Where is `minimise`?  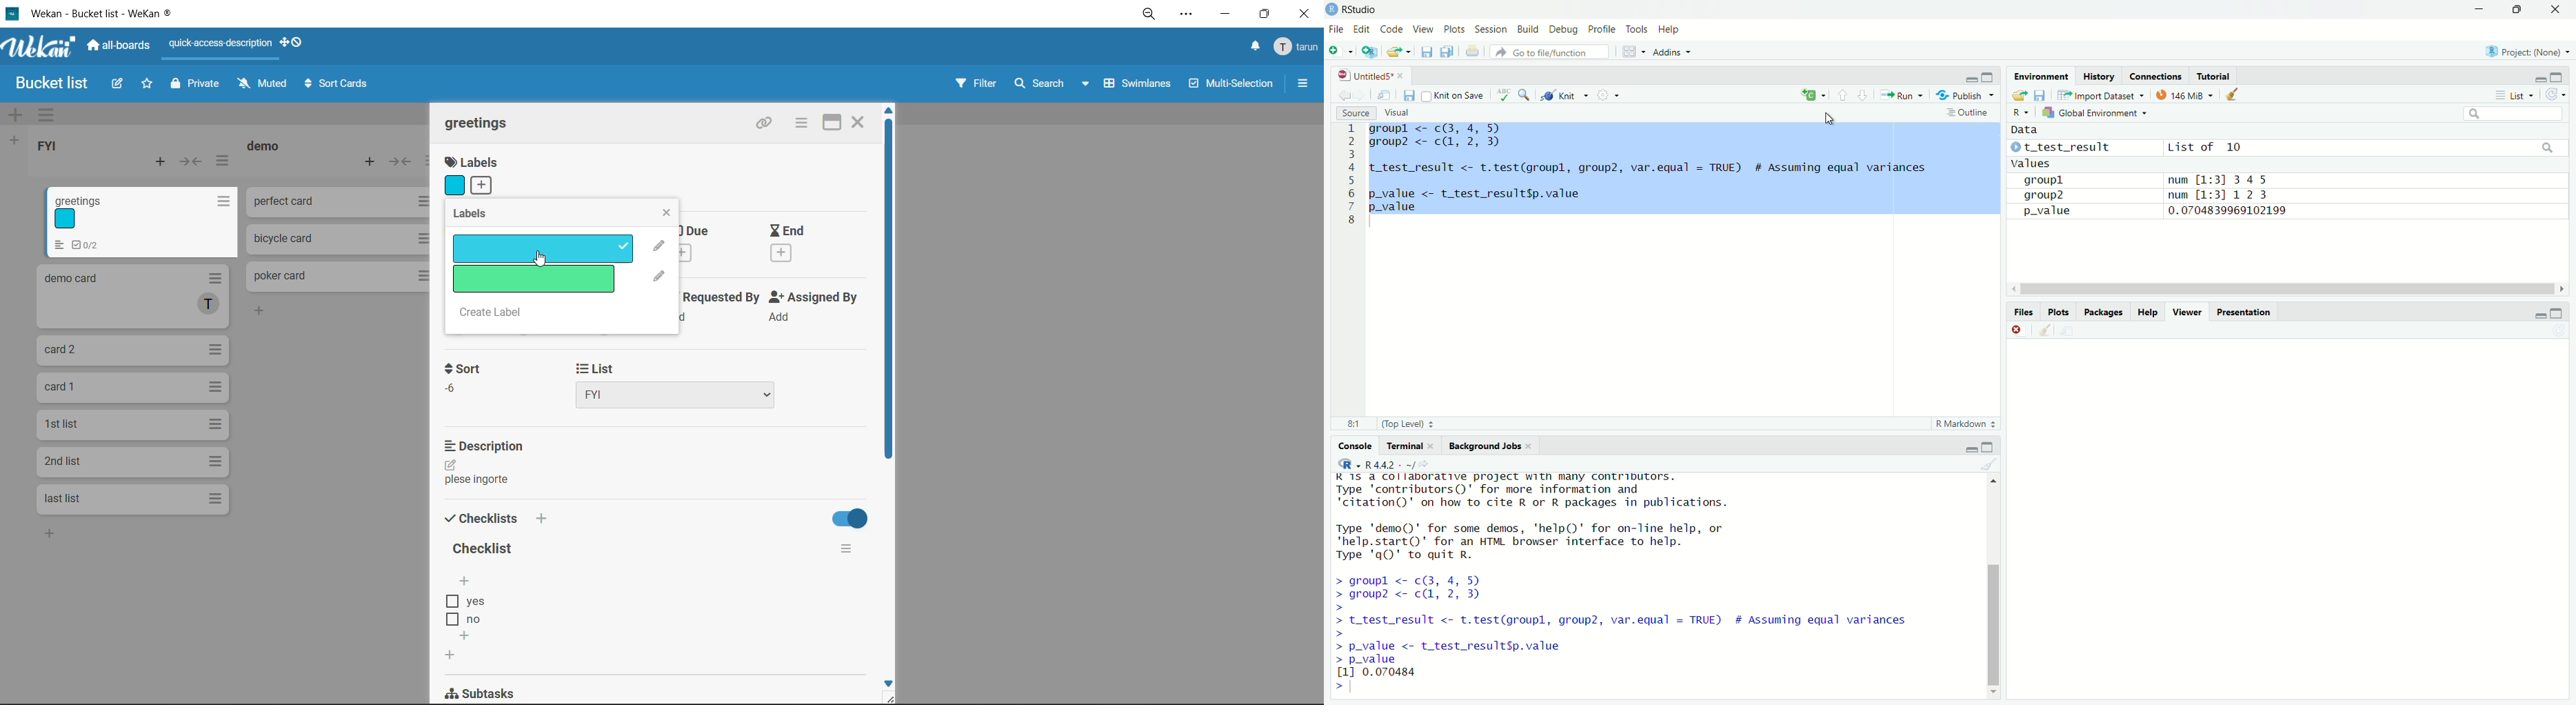 minimise is located at coordinates (1972, 78).